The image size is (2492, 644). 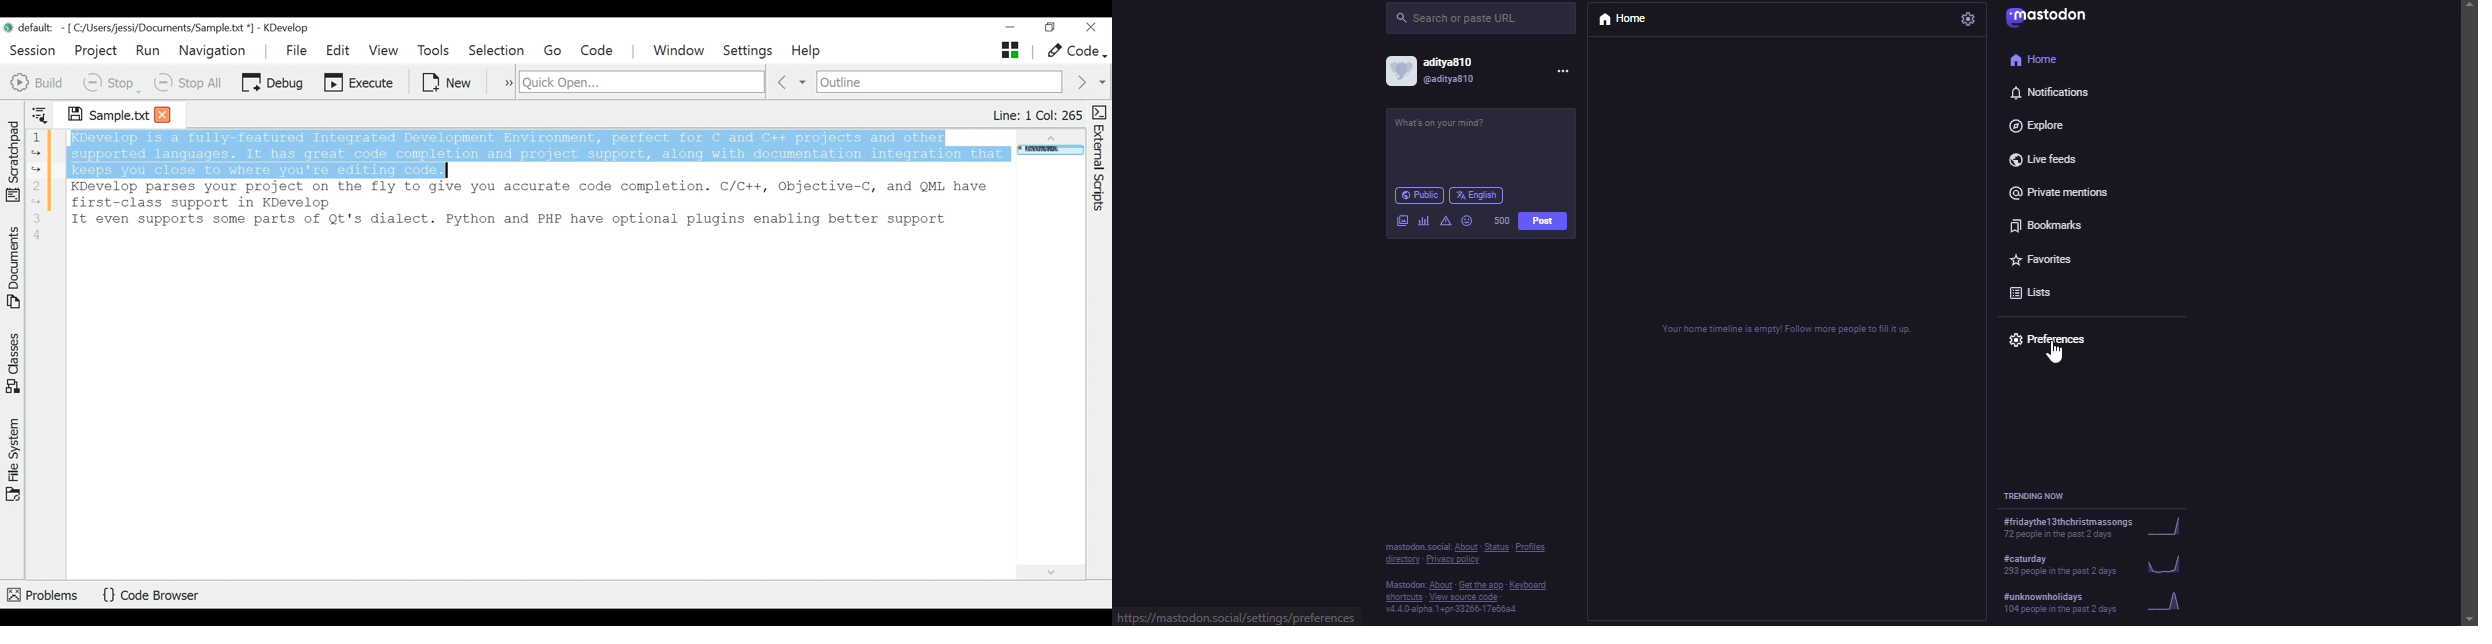 I want to click on File System, so click(x=13, y=458).